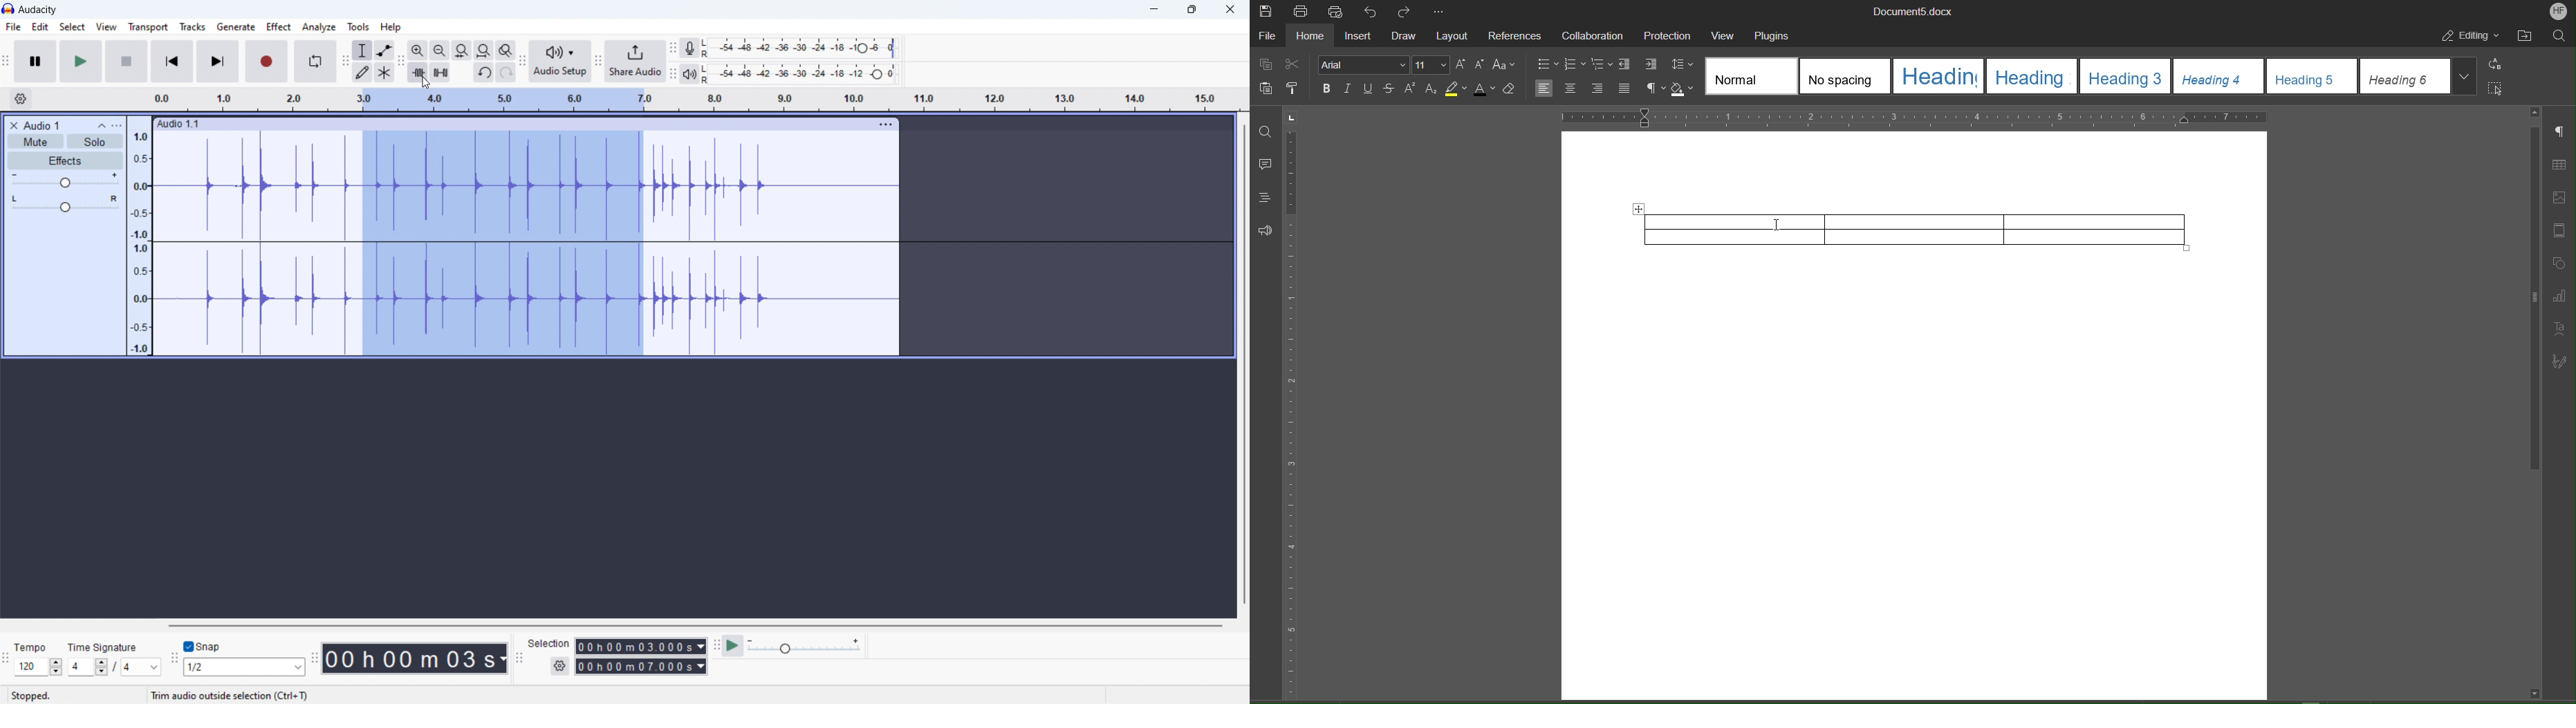  What do you see at coordinates (81, 61) in the screenshot?
I see `play` at bounding box center [81, 61].